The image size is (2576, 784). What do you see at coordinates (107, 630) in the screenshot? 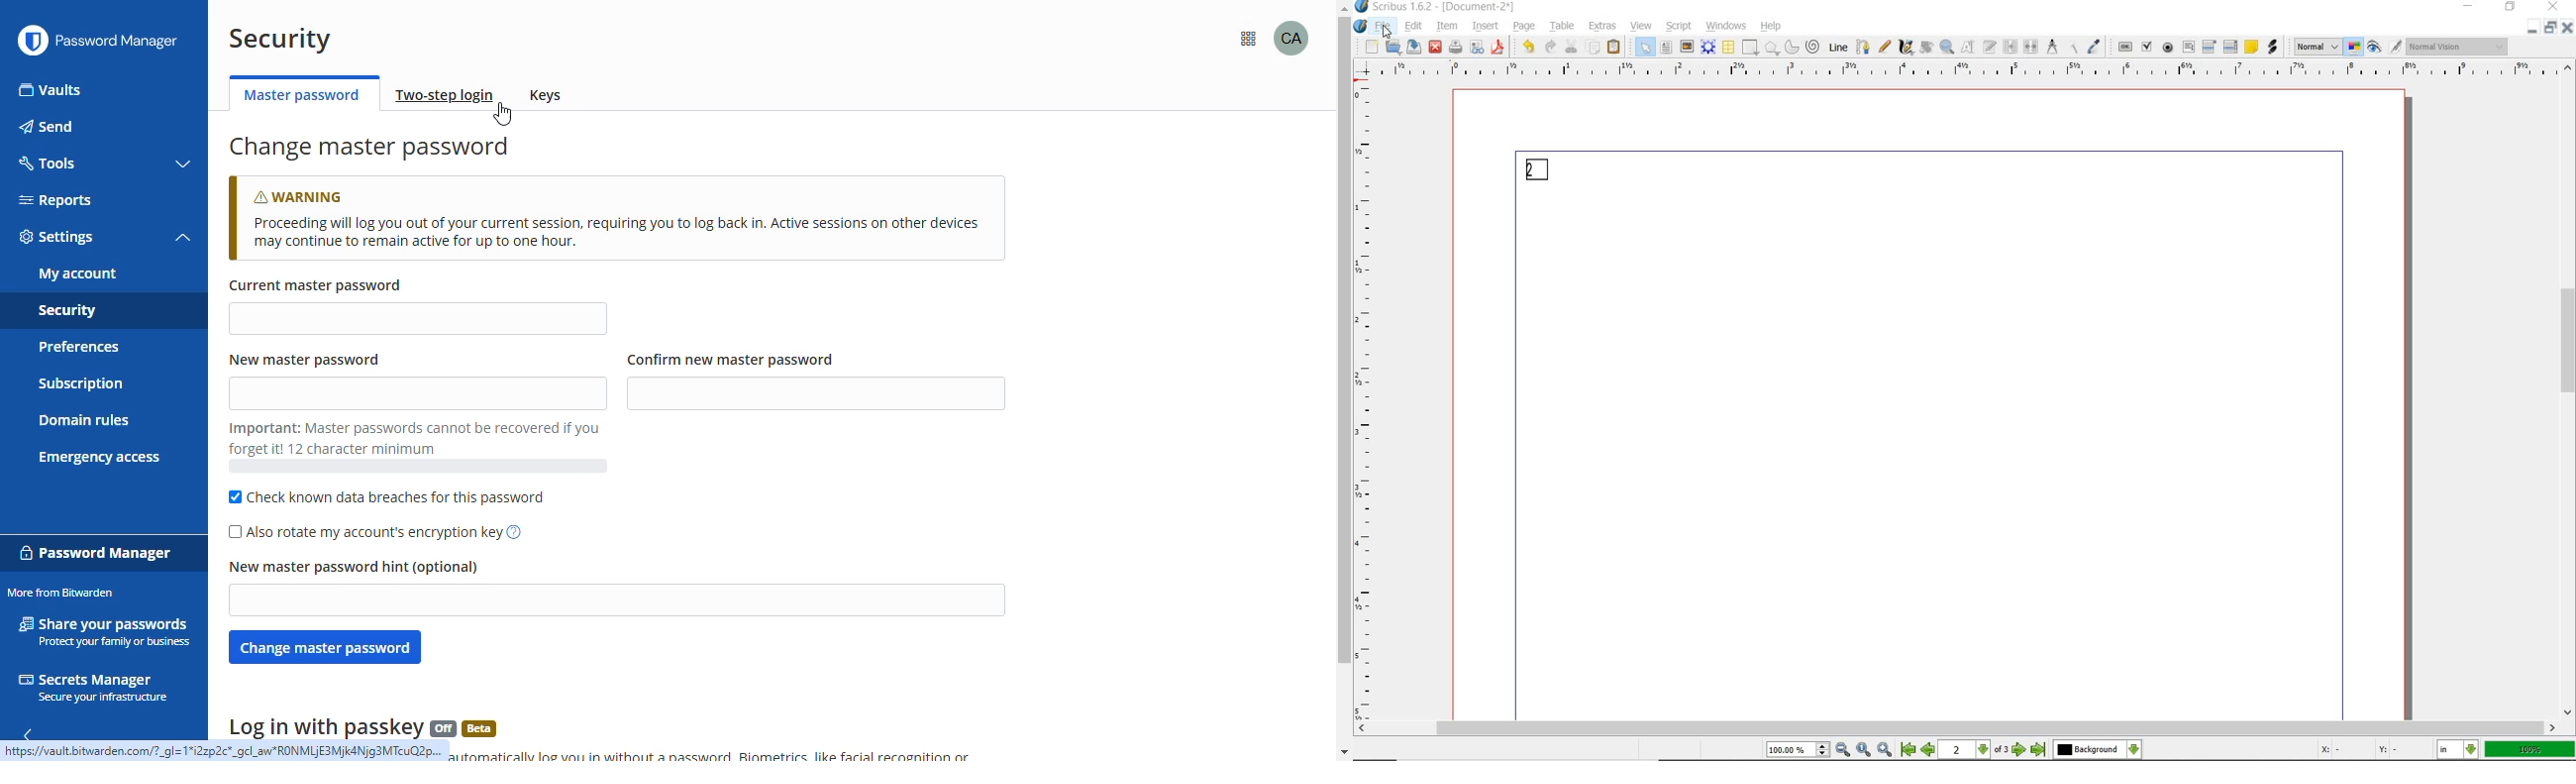
I see `share your passwords` at bounding box center [107, 630].